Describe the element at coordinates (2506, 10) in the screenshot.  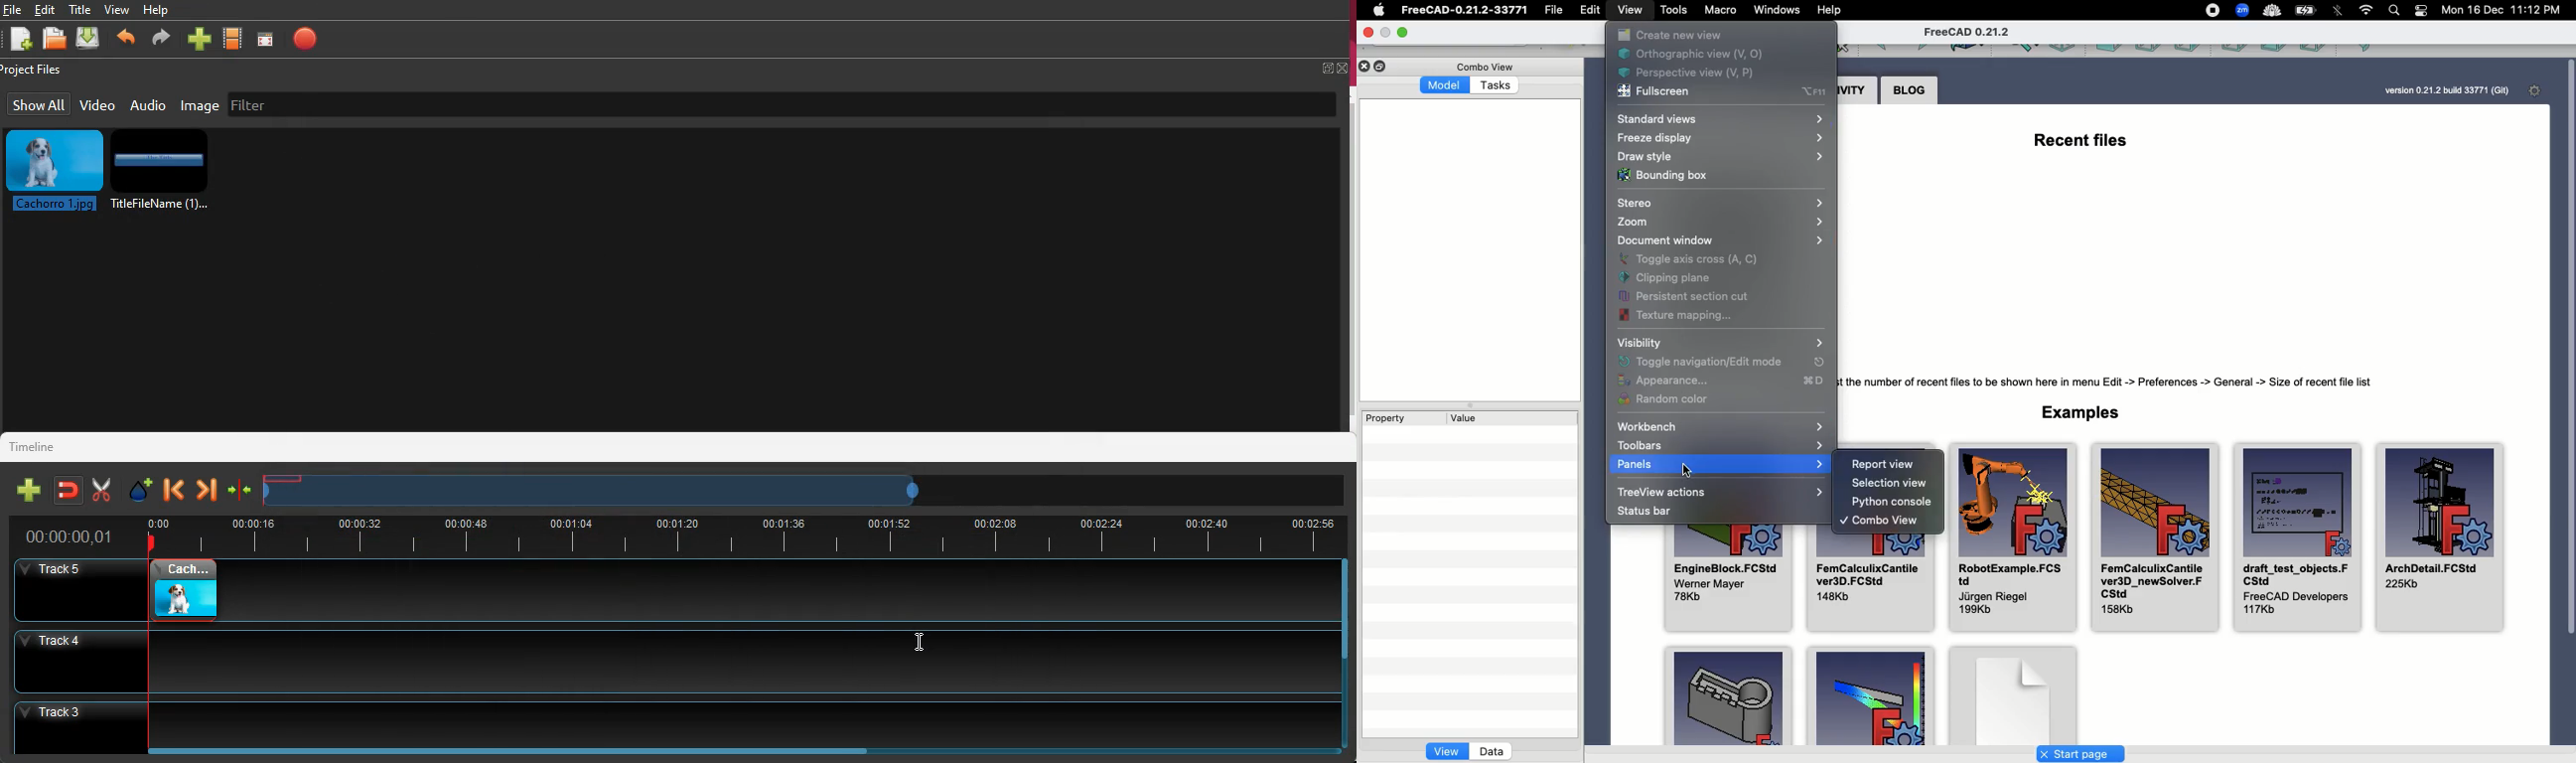
I see `Mon 16 Dec 11:12 PM` at that location.